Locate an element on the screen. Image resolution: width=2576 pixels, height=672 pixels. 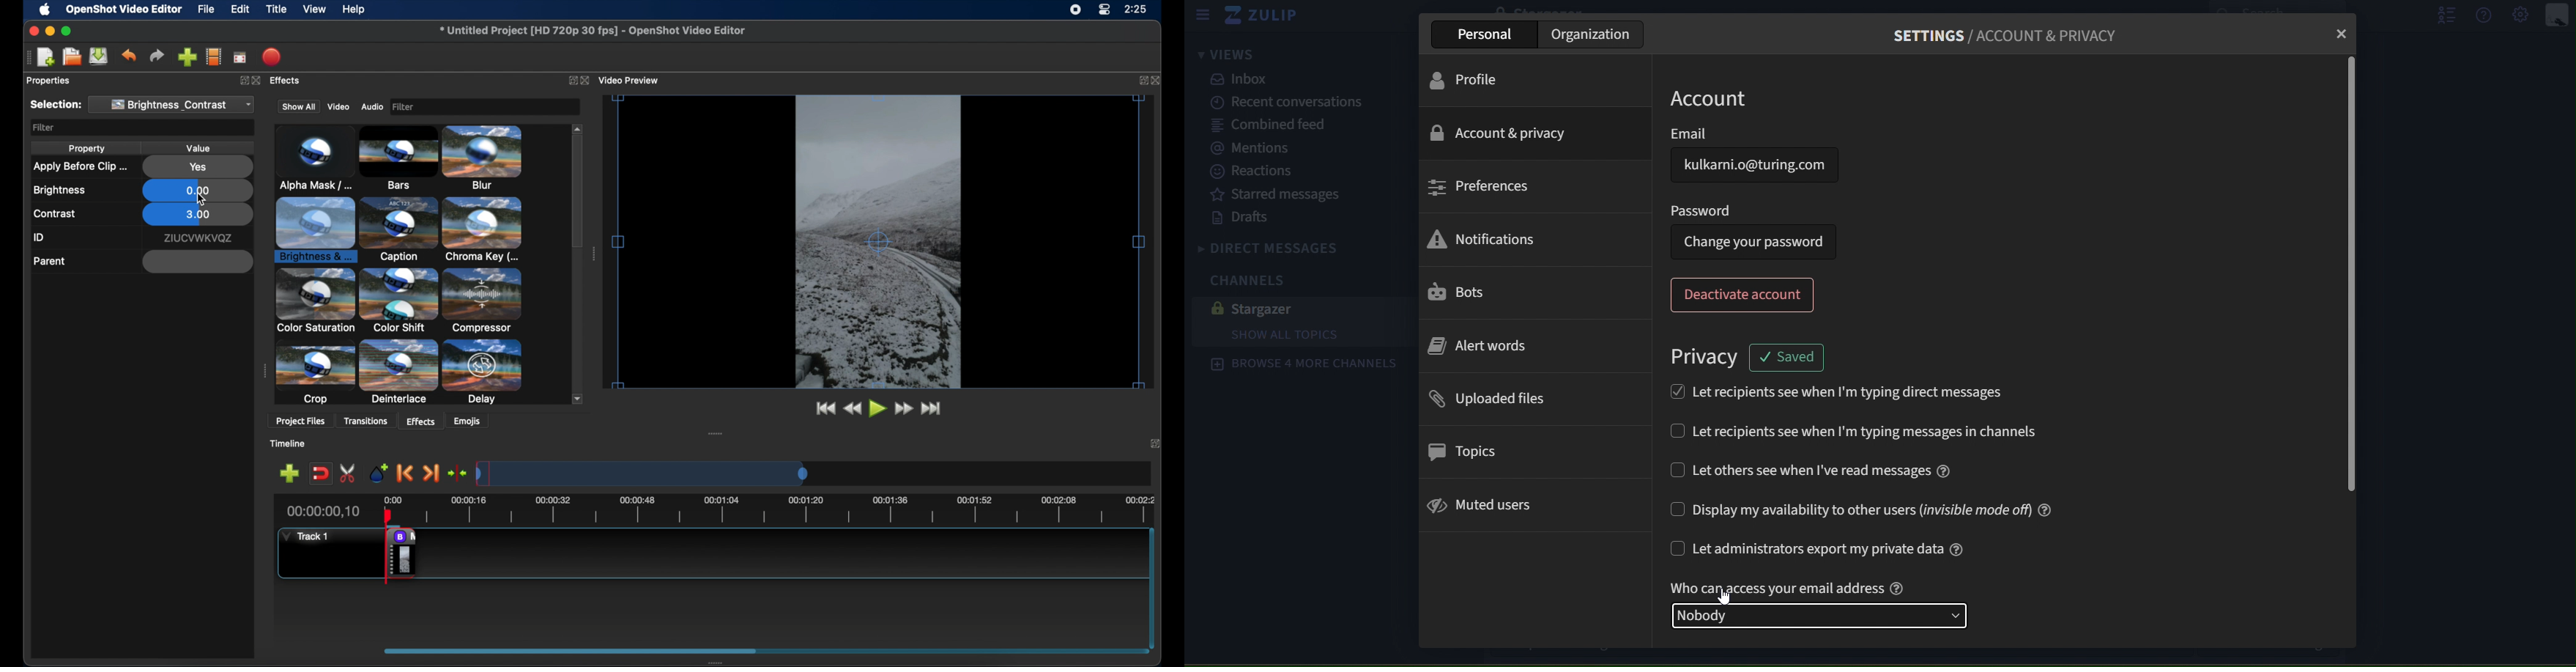
account & privacy is located at coordinates (1500, 134).